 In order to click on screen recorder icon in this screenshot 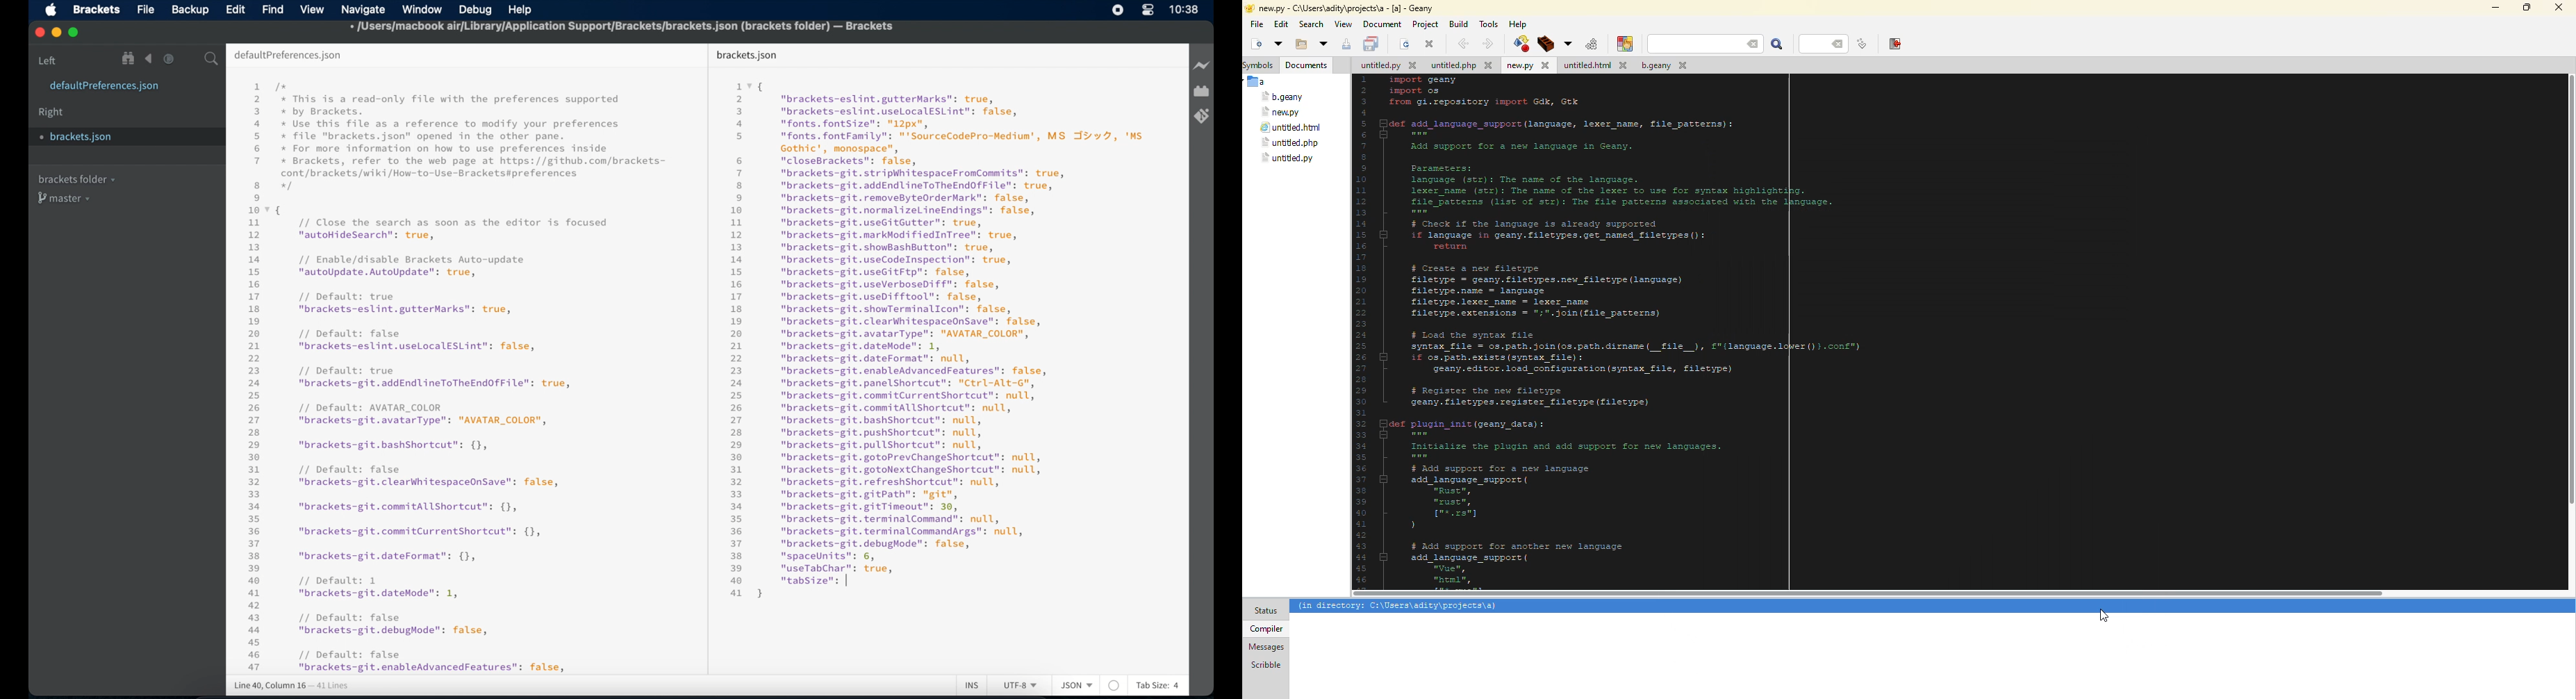, I will do `click(1118, 10)`.